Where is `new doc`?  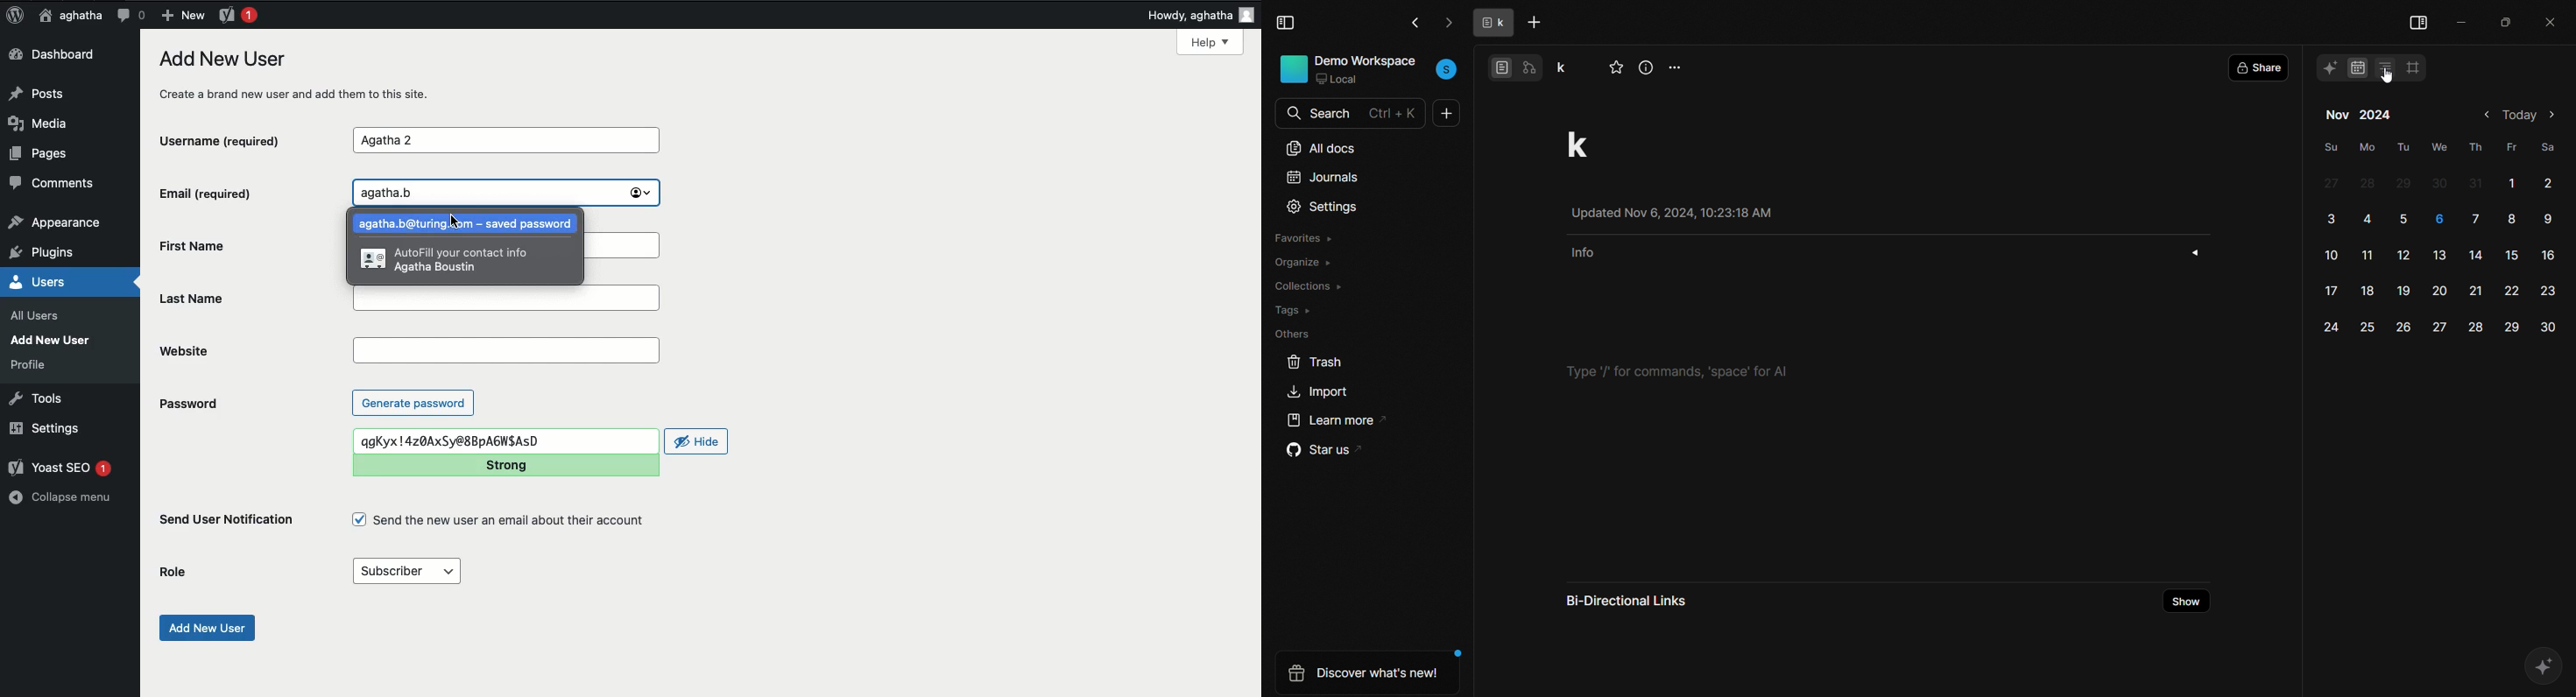
new doc is located at coordinates (1448, 116).